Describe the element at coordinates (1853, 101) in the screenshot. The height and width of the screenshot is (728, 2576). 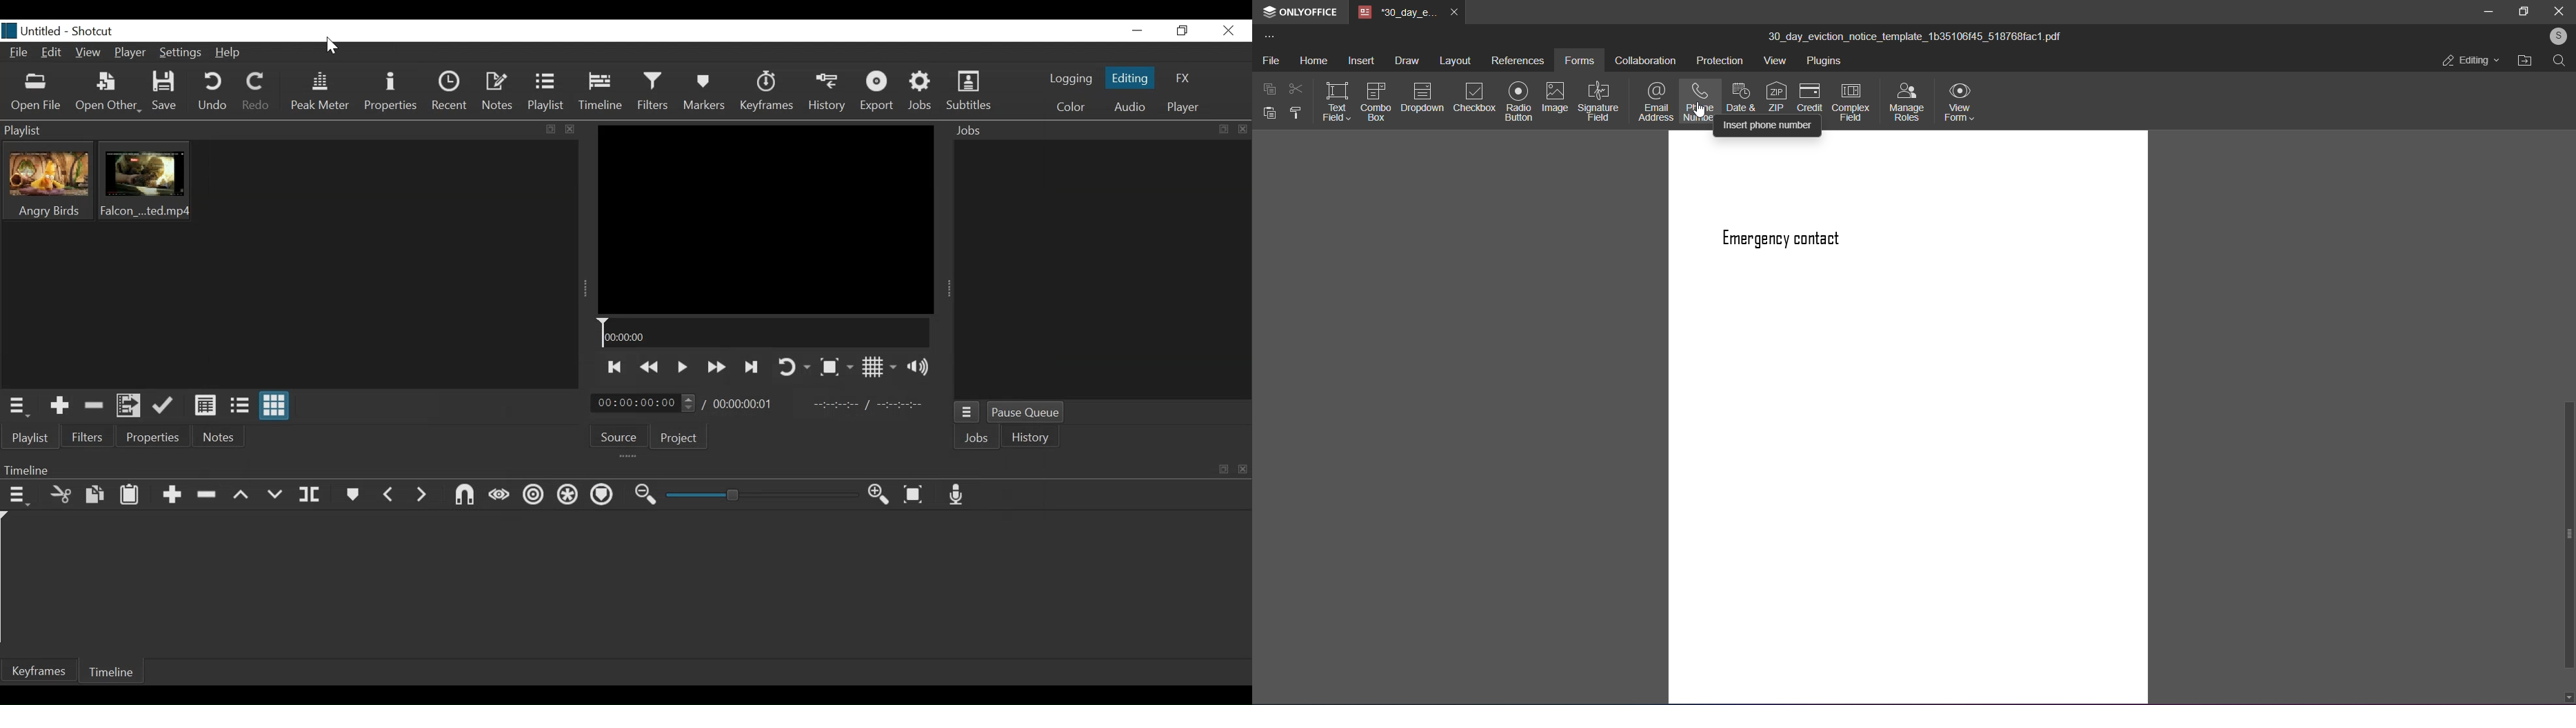
I see `complex feed` at that location.